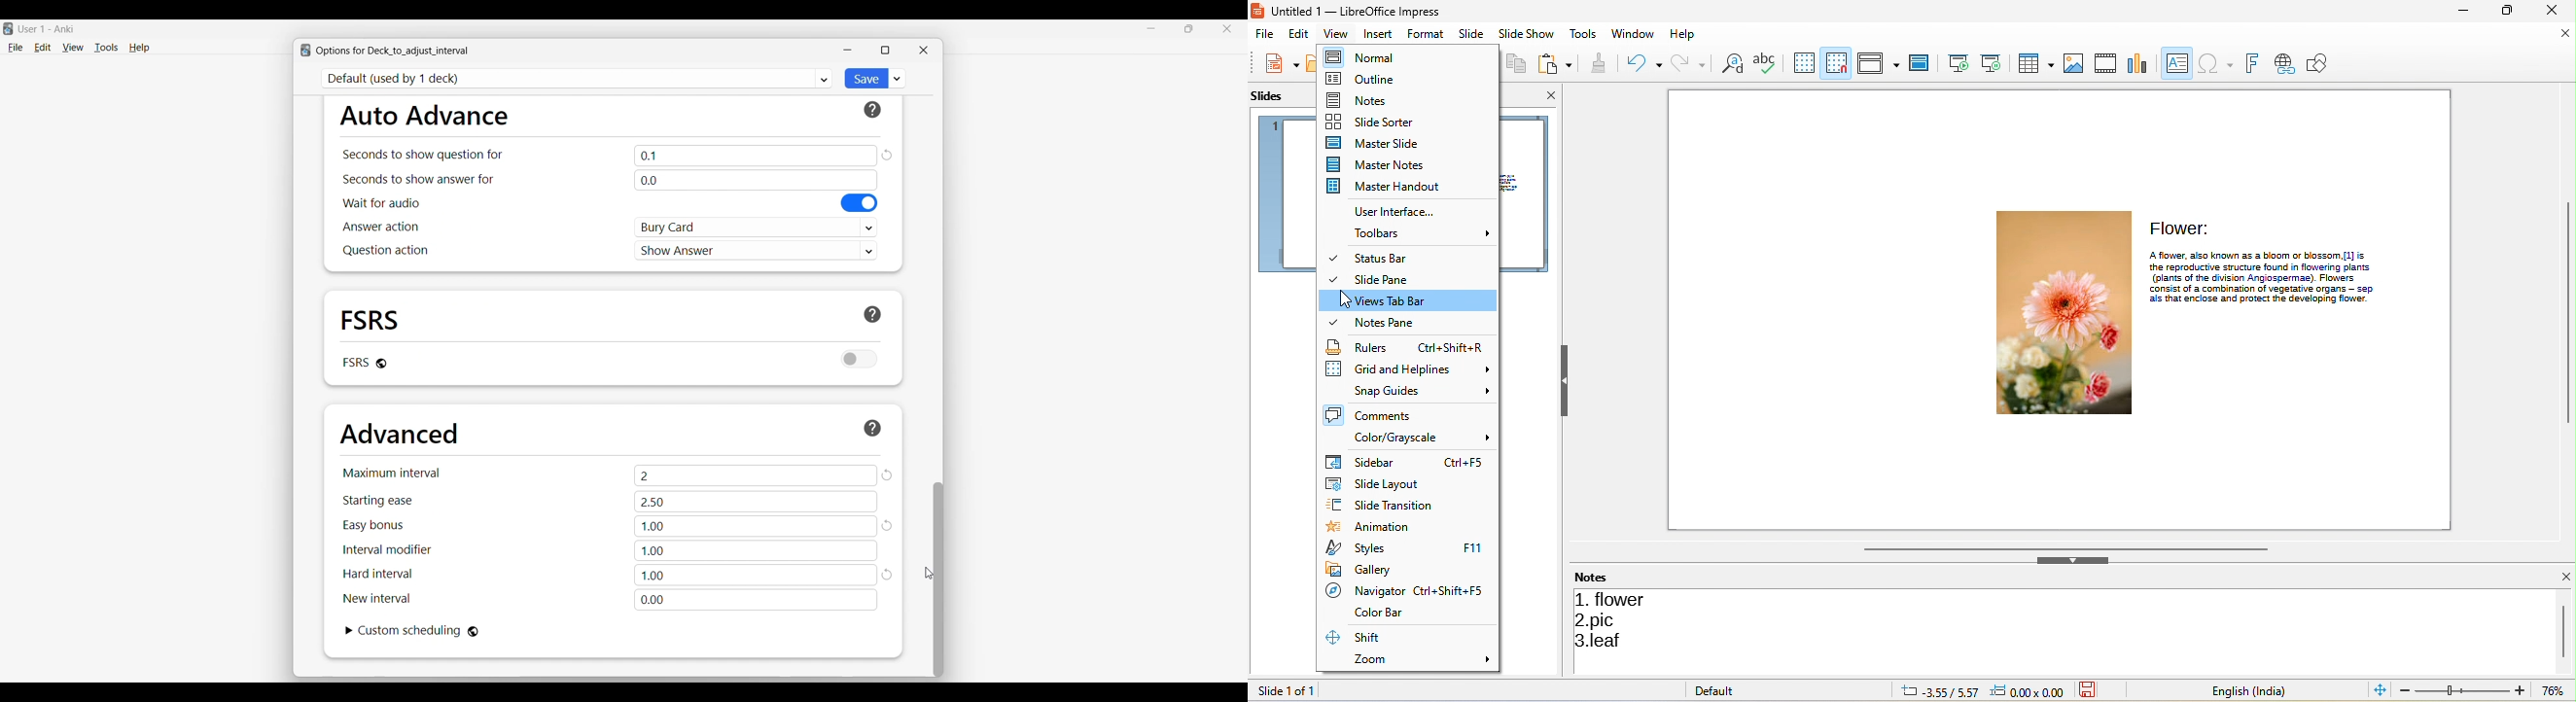 Image resolution: width=2576 pixels, height=728 pixels. I want to click on spelling, so click(1764, 63).